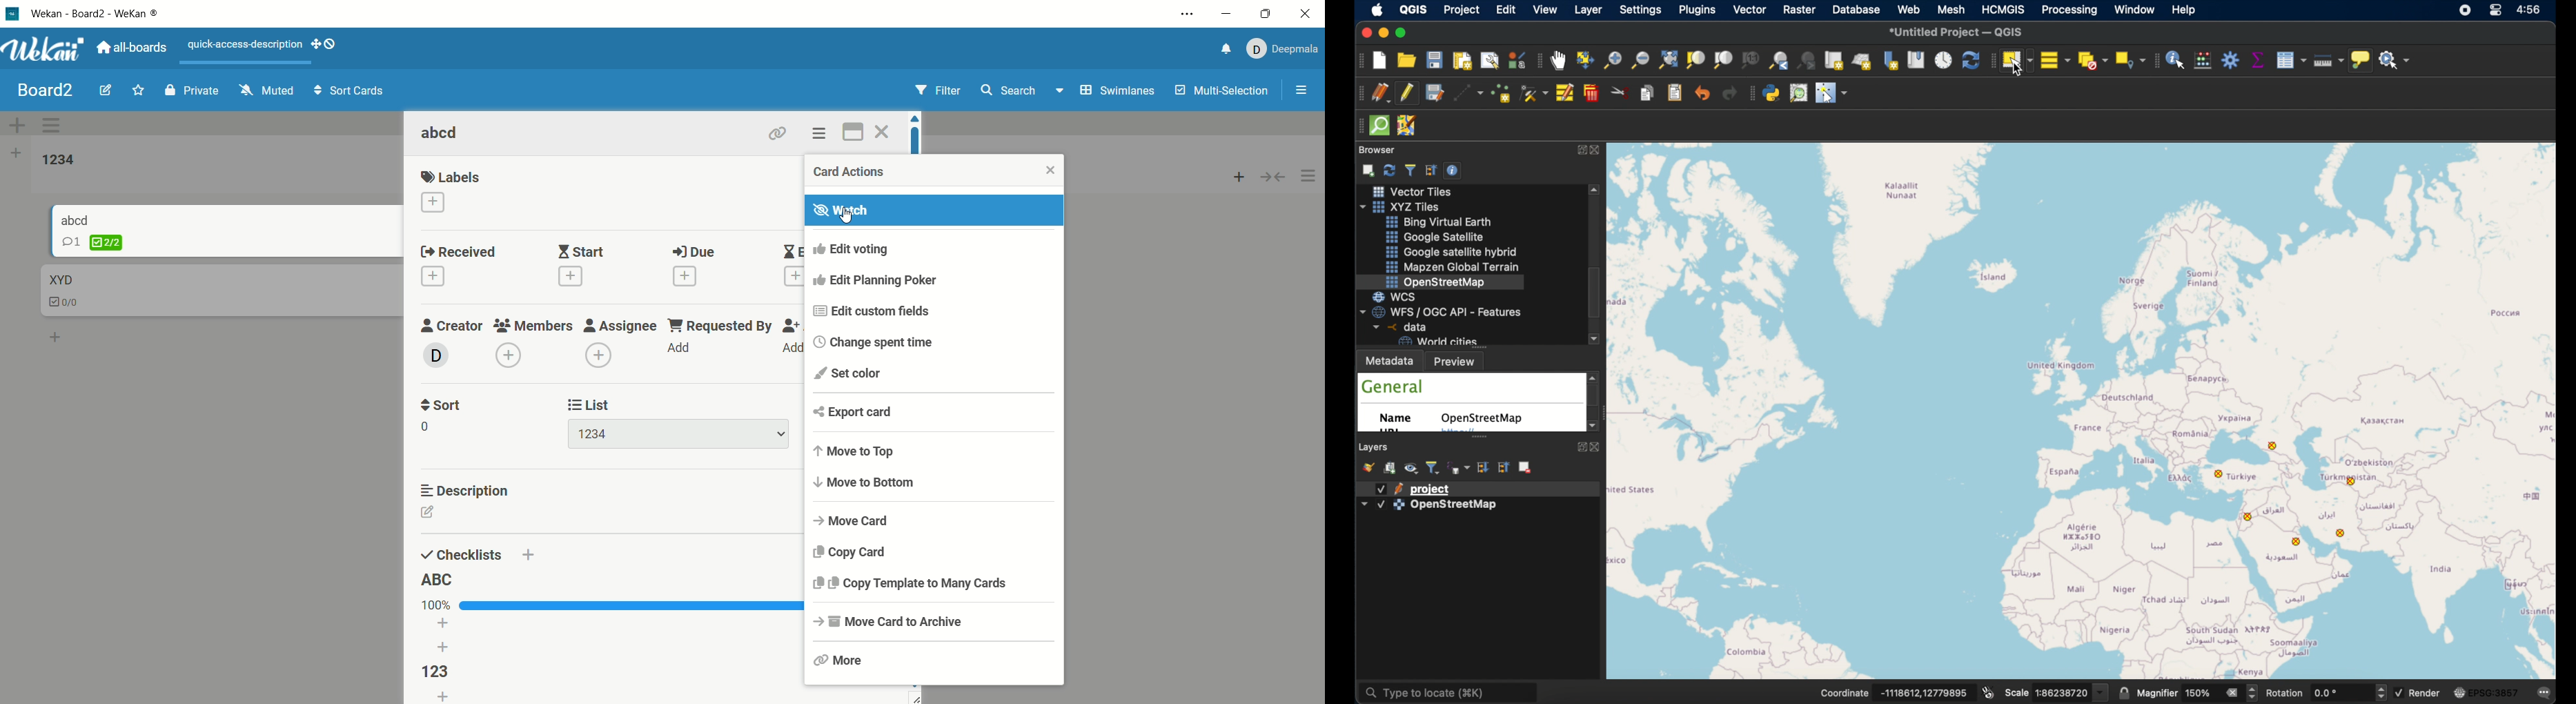 This screenshot has height=728, width=2576. I want to click on wekan, so click(46, 49).